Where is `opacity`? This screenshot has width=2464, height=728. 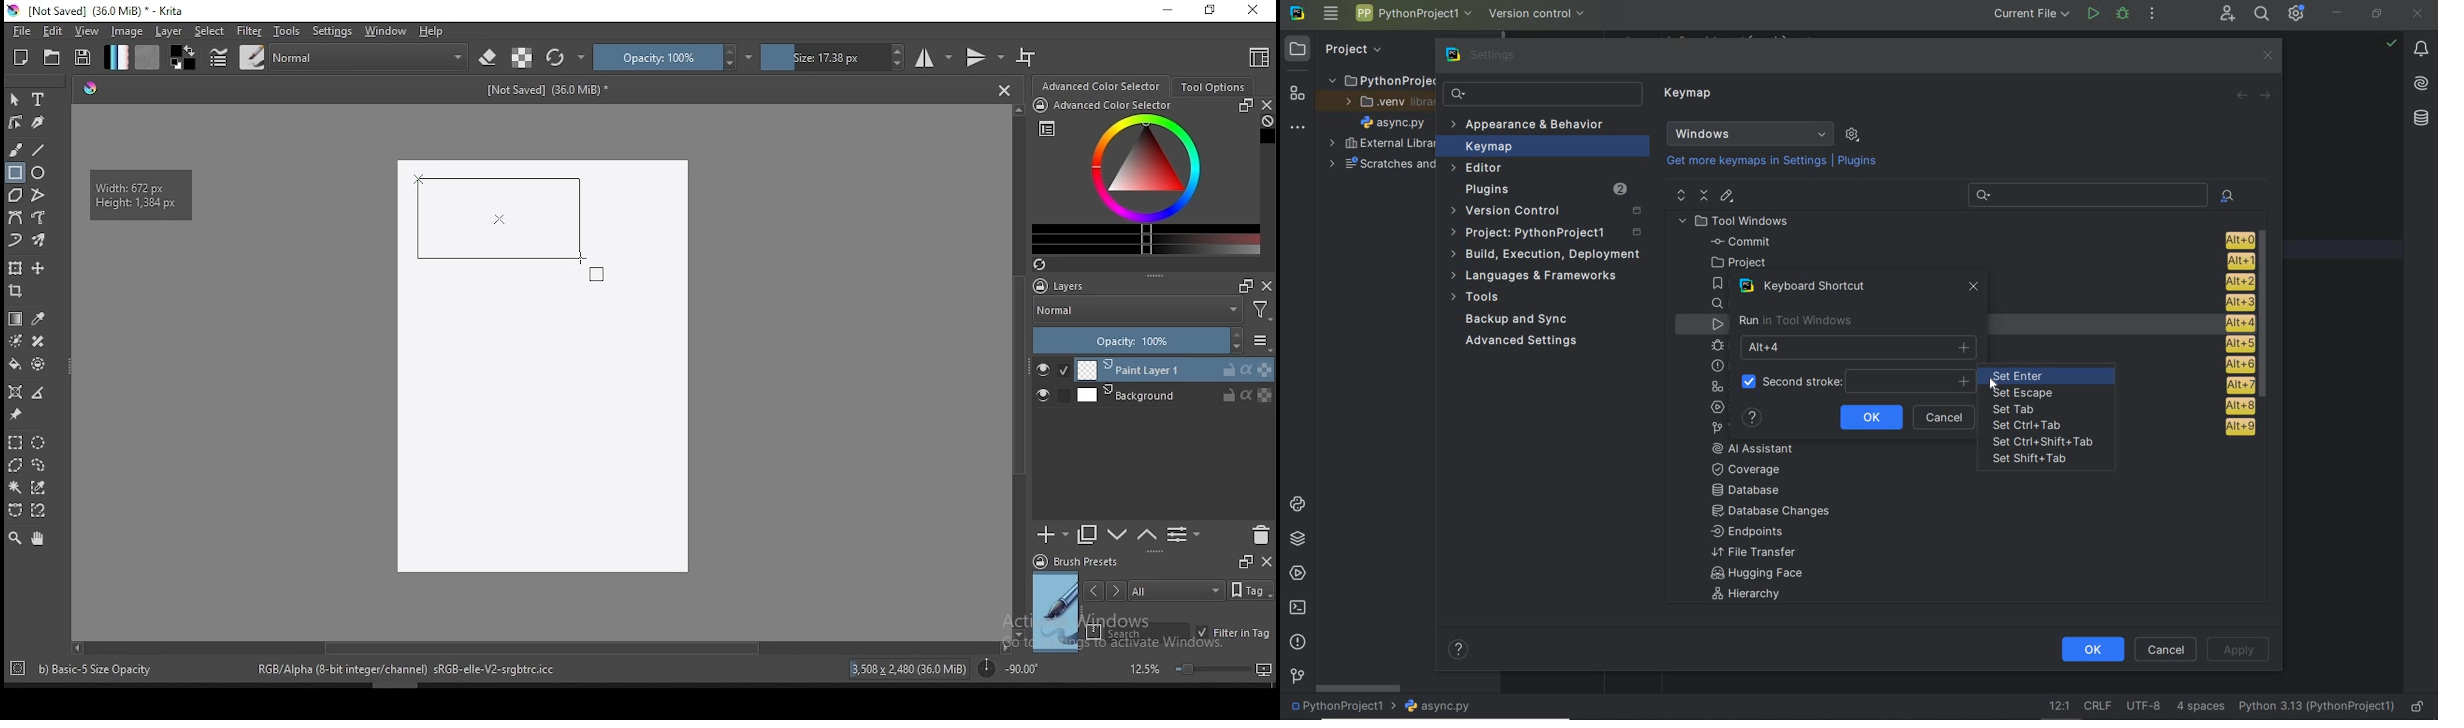
opacity is located at coordinates (673, 57).